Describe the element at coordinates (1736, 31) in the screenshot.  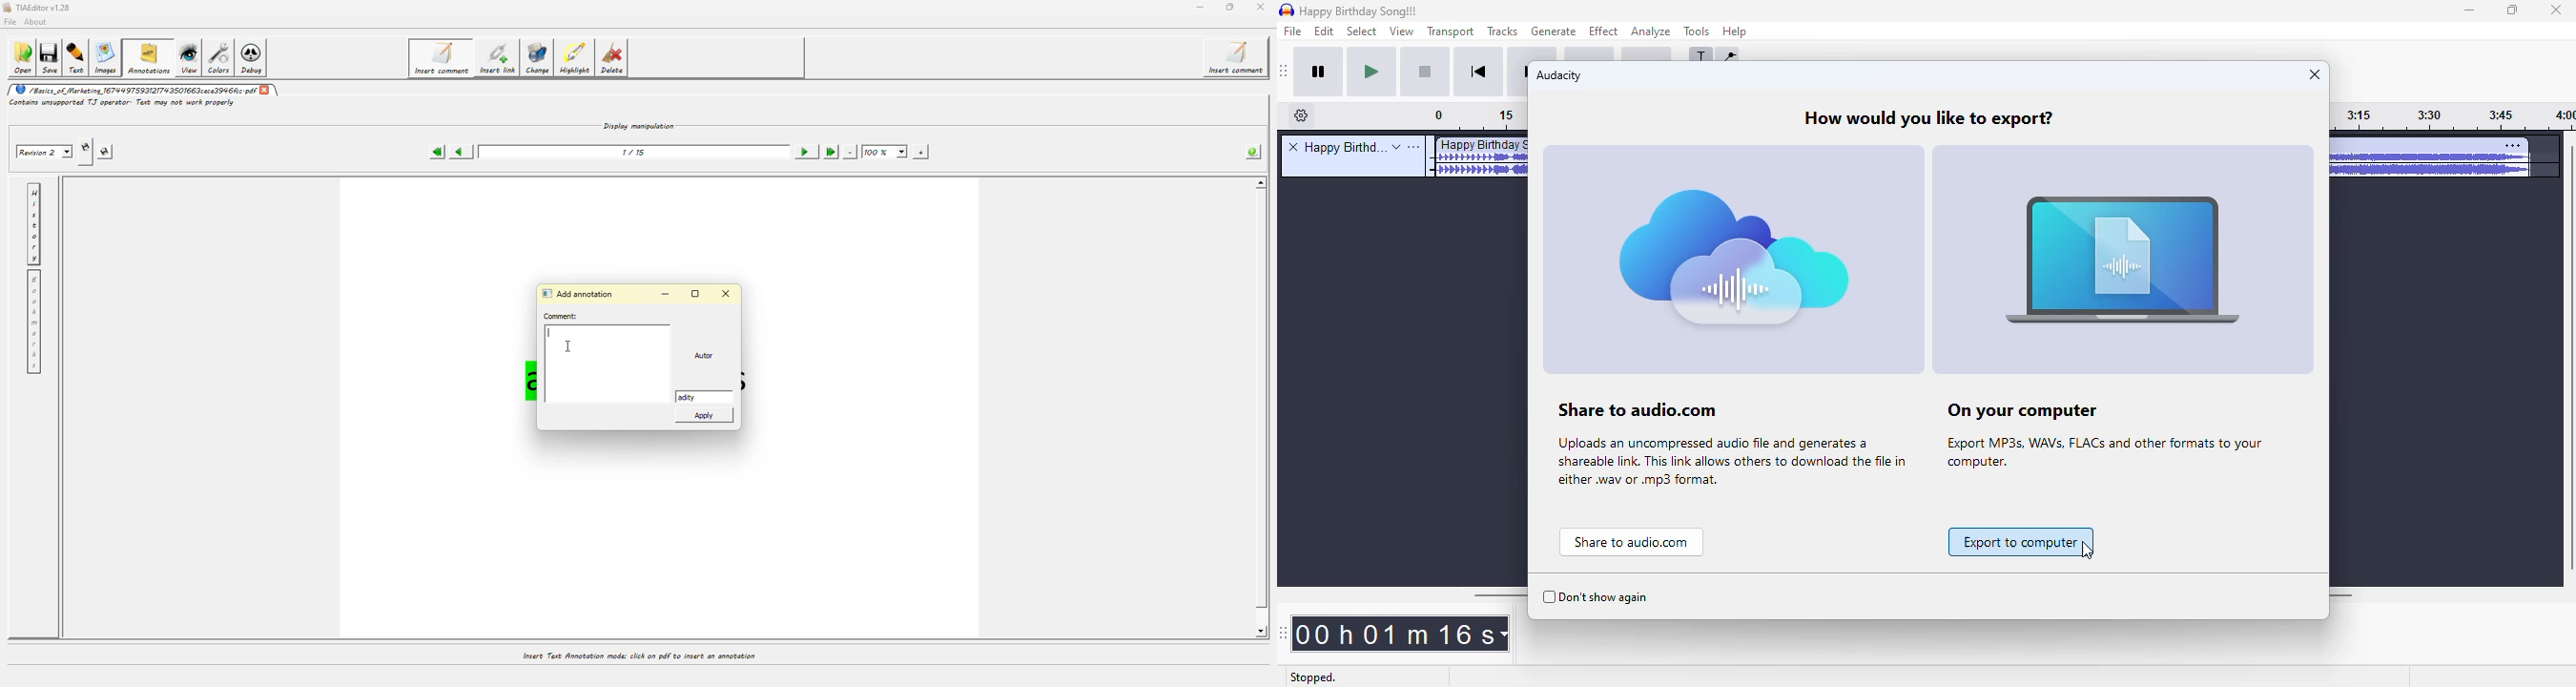
I see `help` at that location.